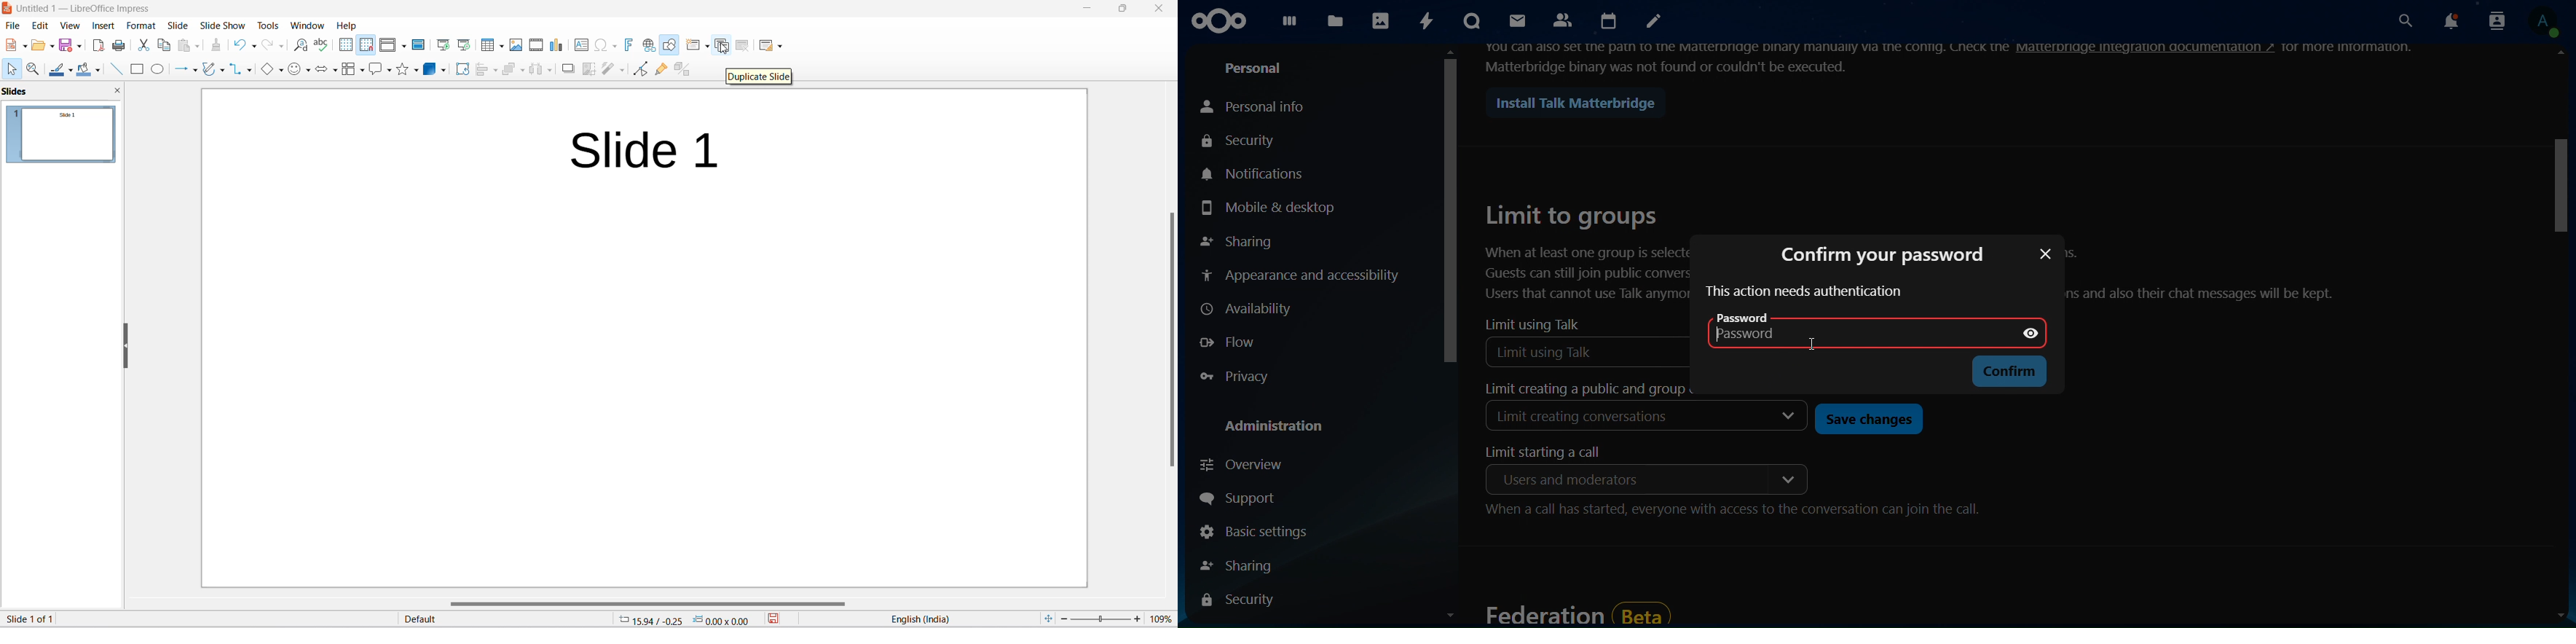 The height and width of the screenshot is (644, 2576). I want to click on zoom percentage, so click(1163, 619).